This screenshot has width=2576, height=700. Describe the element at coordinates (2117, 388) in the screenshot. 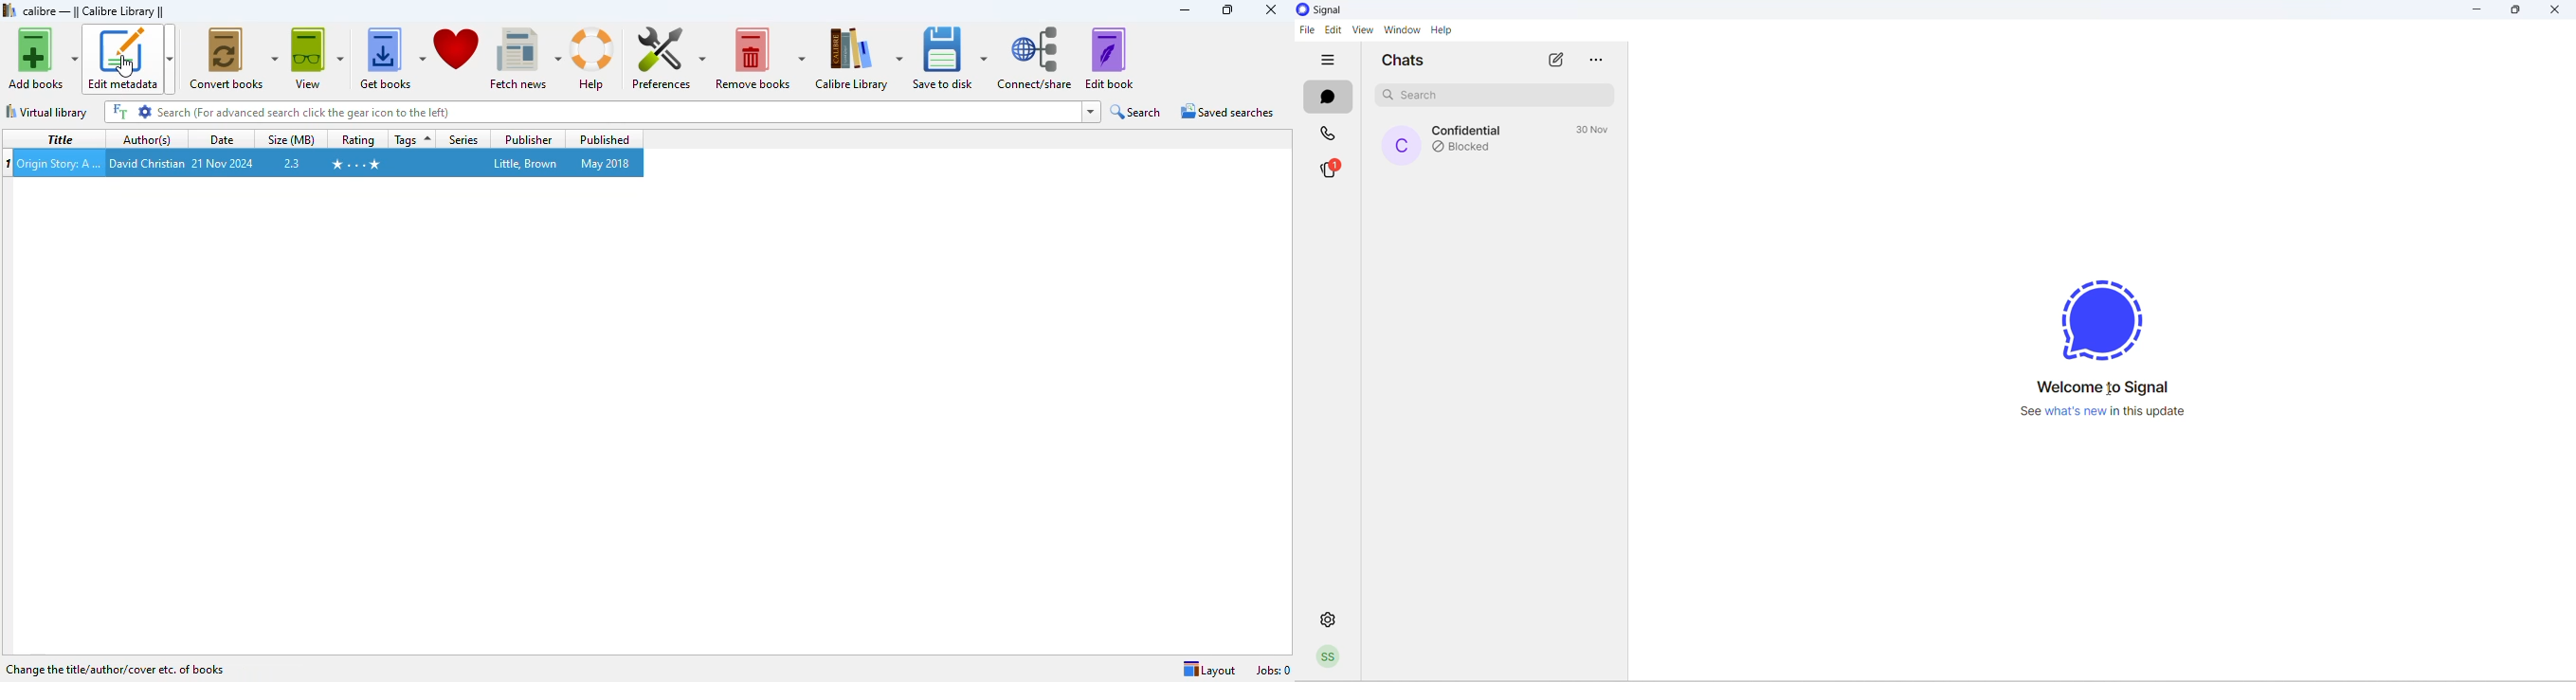

I see `welcome message` at that location.